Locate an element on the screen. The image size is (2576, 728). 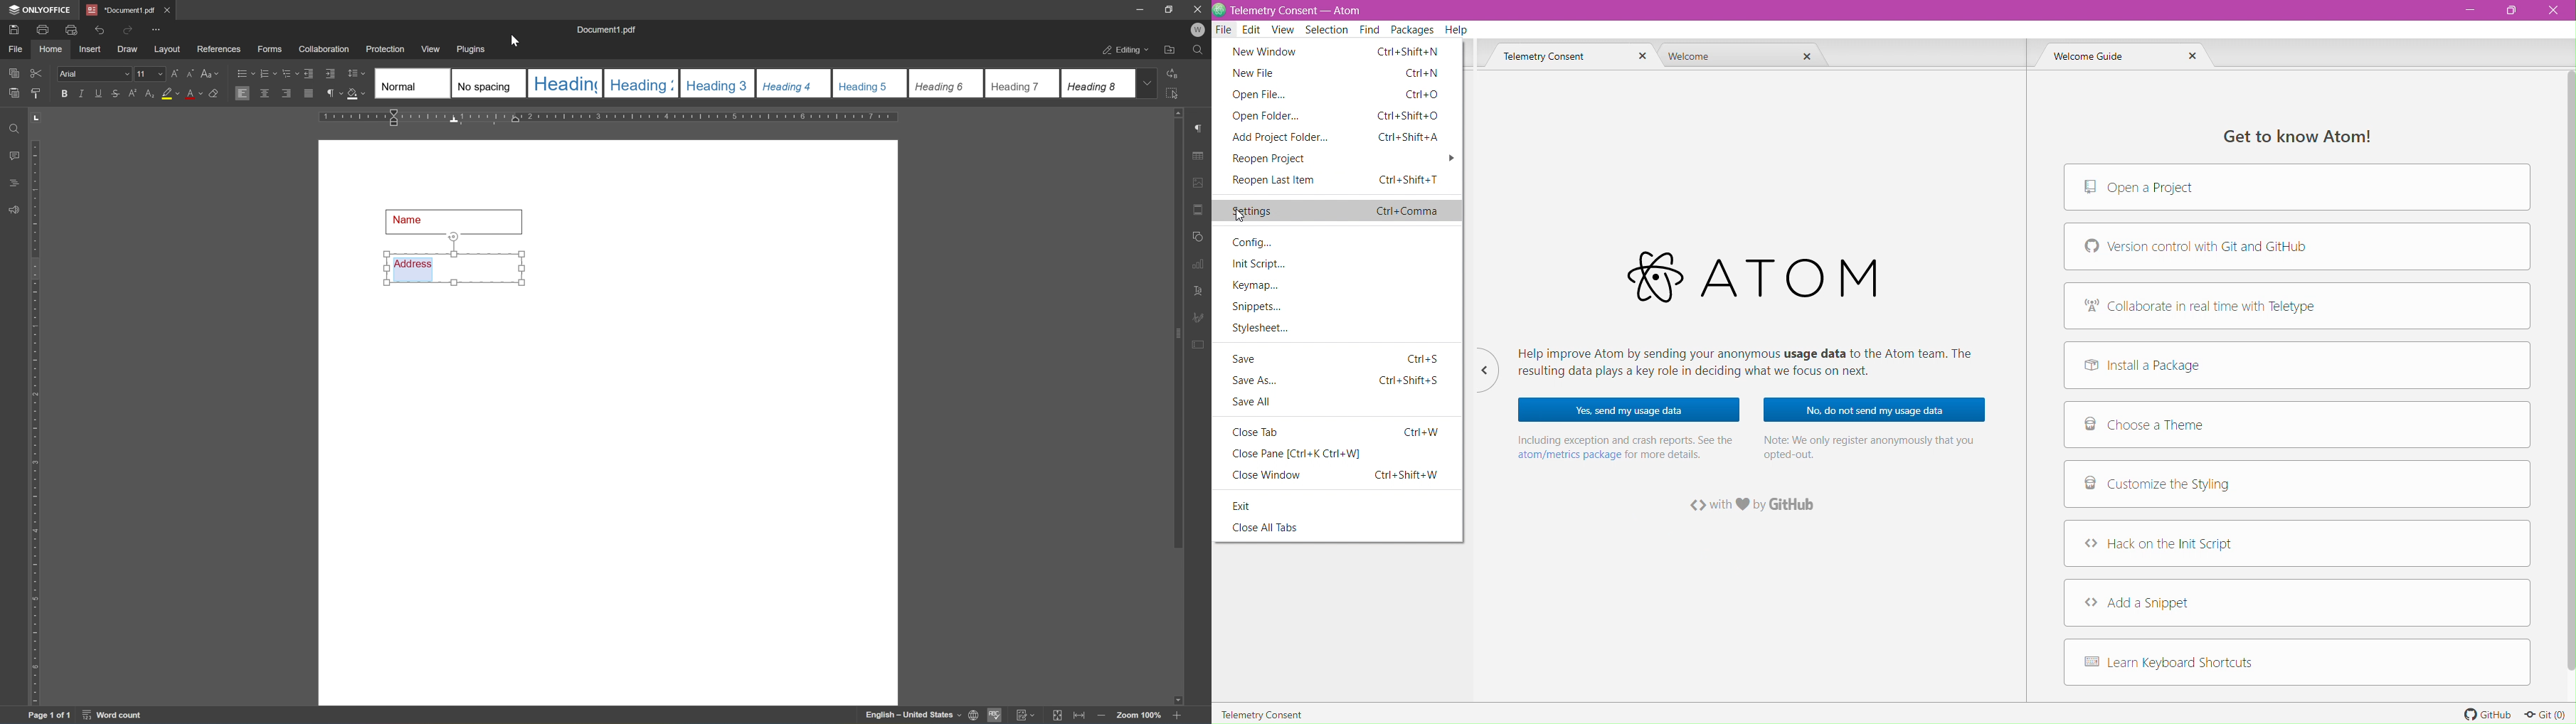
restore down is located at coordinates (1169, 9).